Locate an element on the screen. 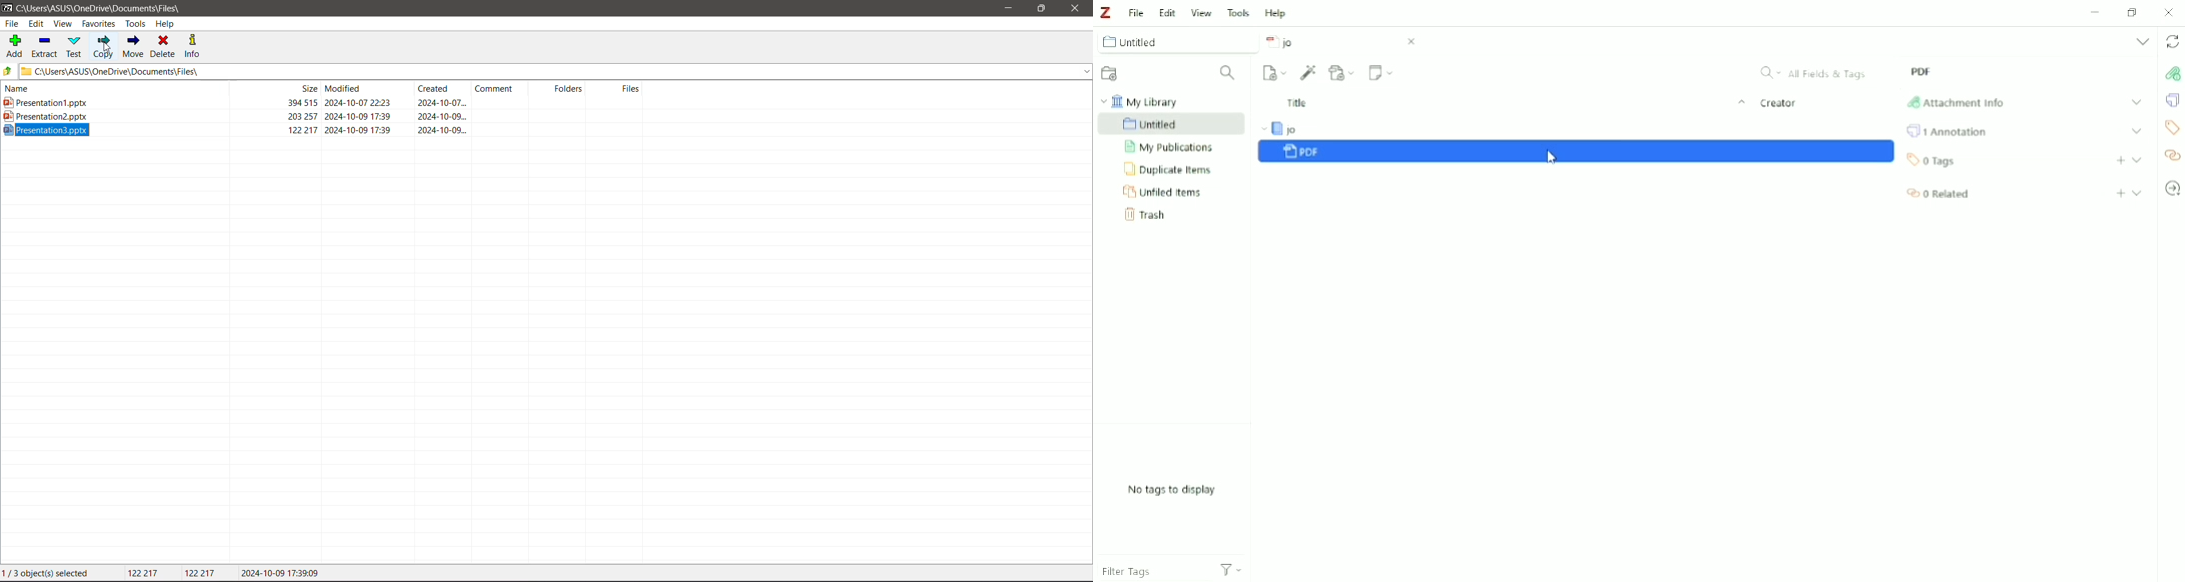  jo is located at coordinates (1341, 42).